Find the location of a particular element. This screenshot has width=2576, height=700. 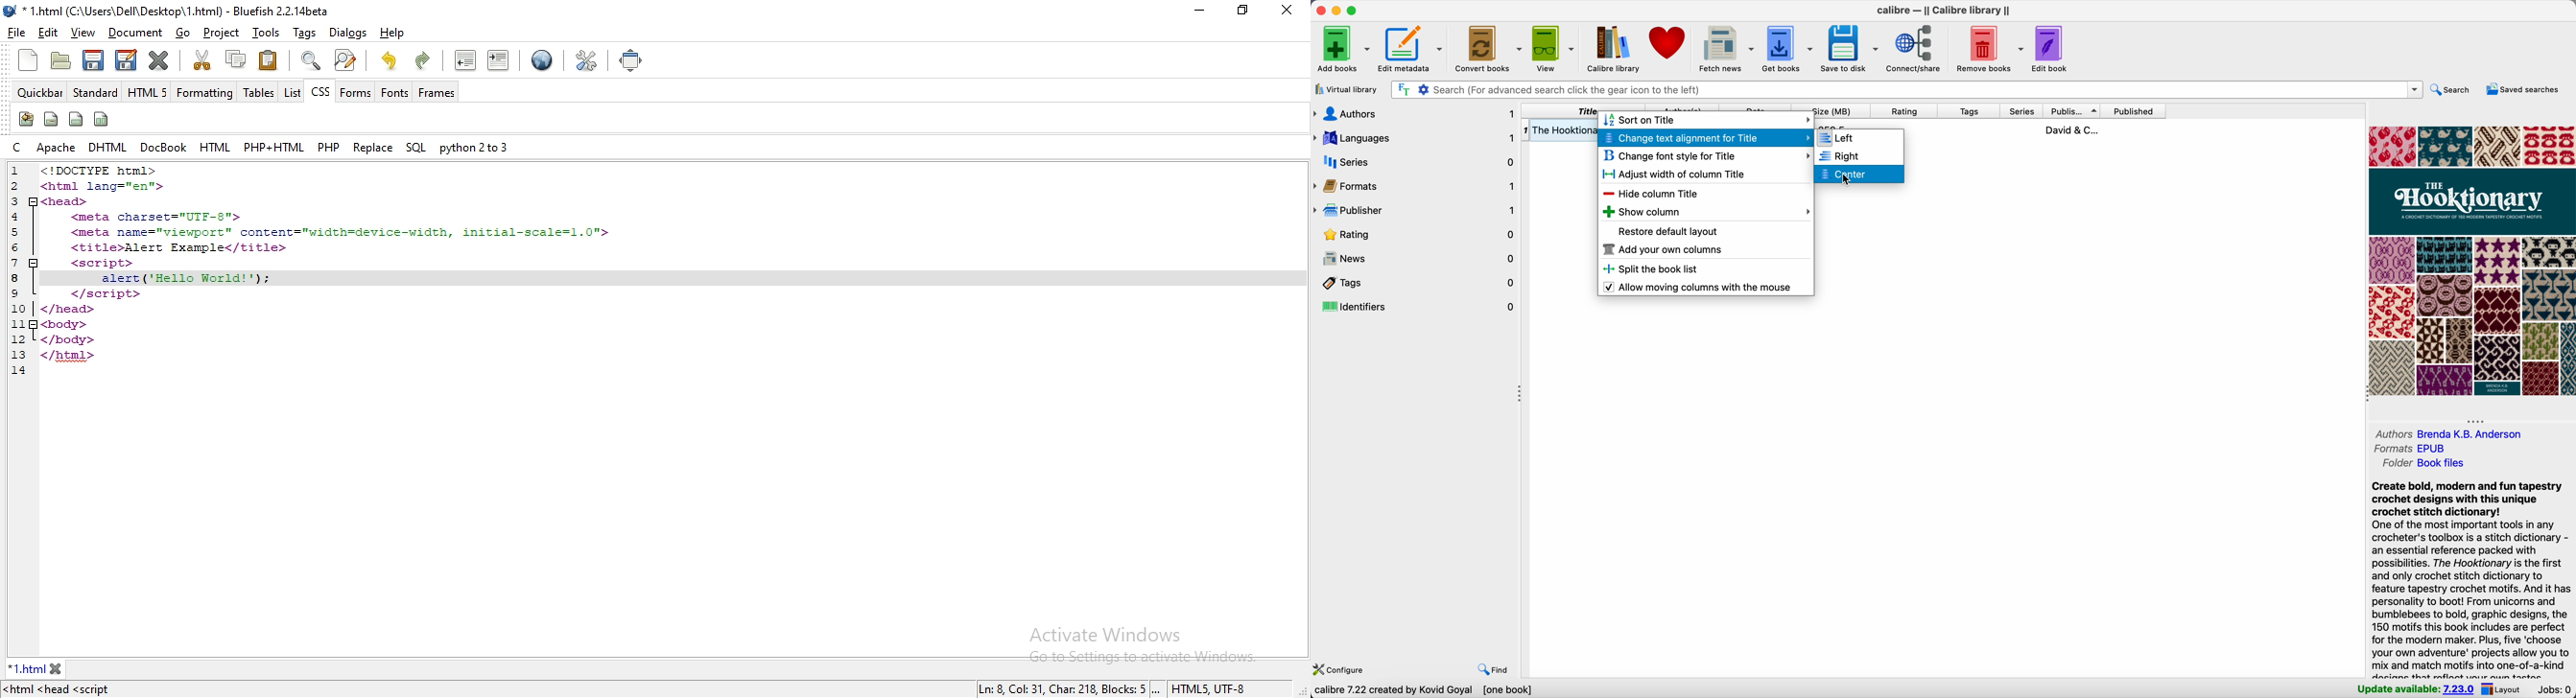

restore default layout is located at coordinates (1669, 230).